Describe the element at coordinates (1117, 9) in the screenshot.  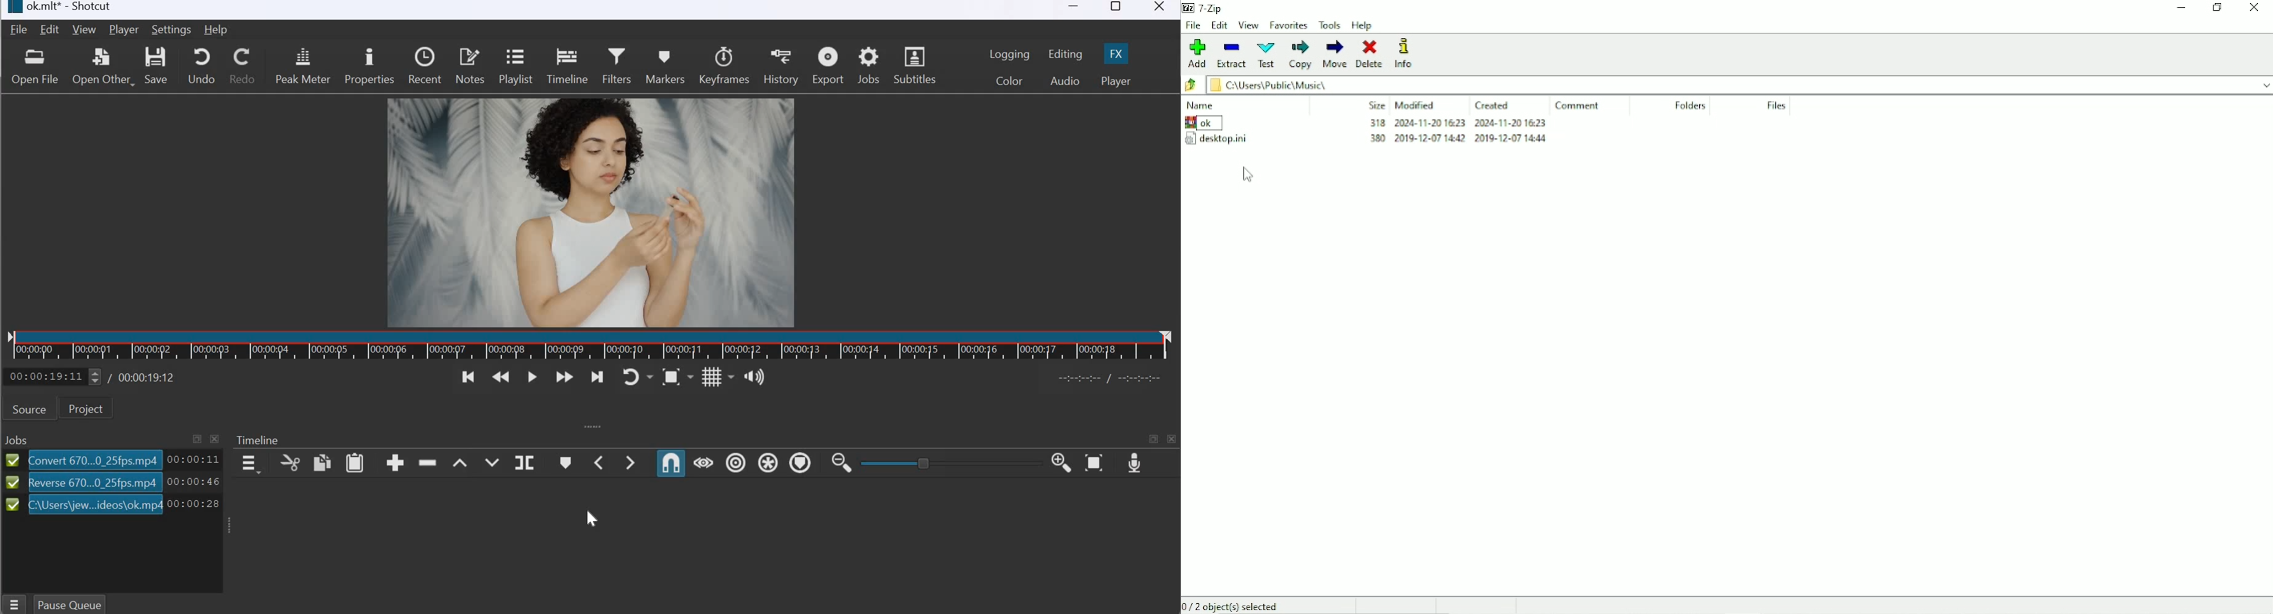
I see `Maximize` at that location.